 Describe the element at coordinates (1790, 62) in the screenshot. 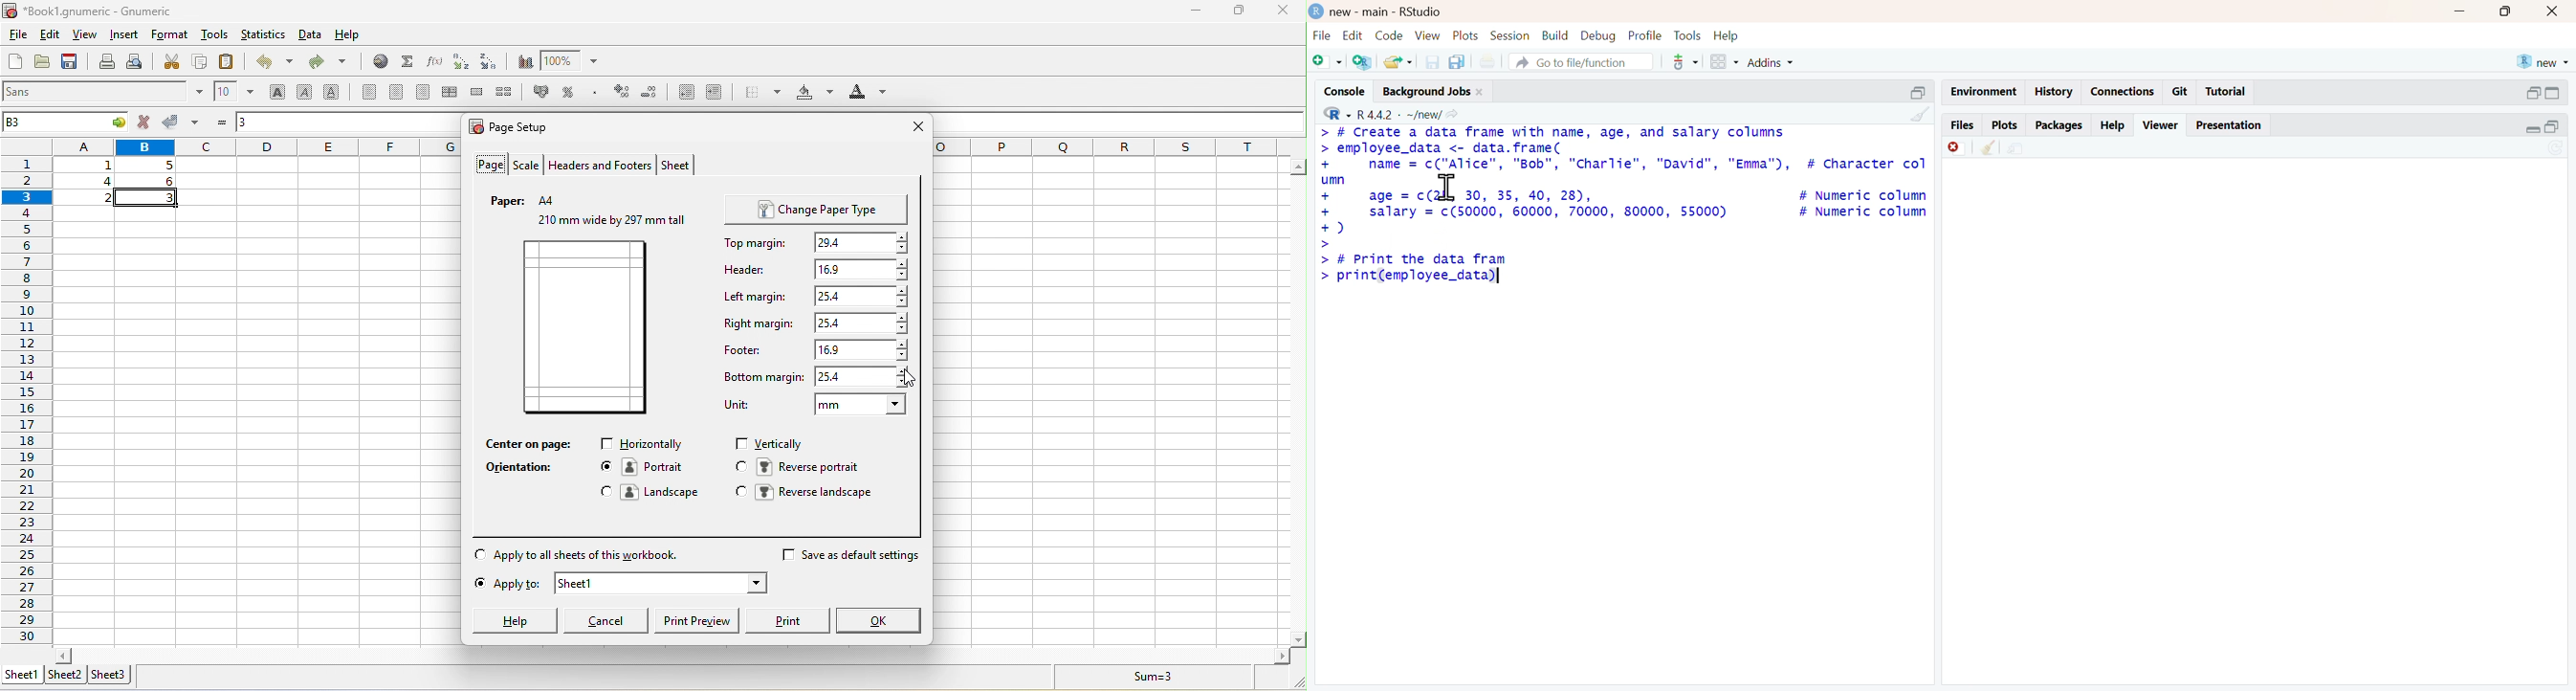

I see `Addins ` at that location.